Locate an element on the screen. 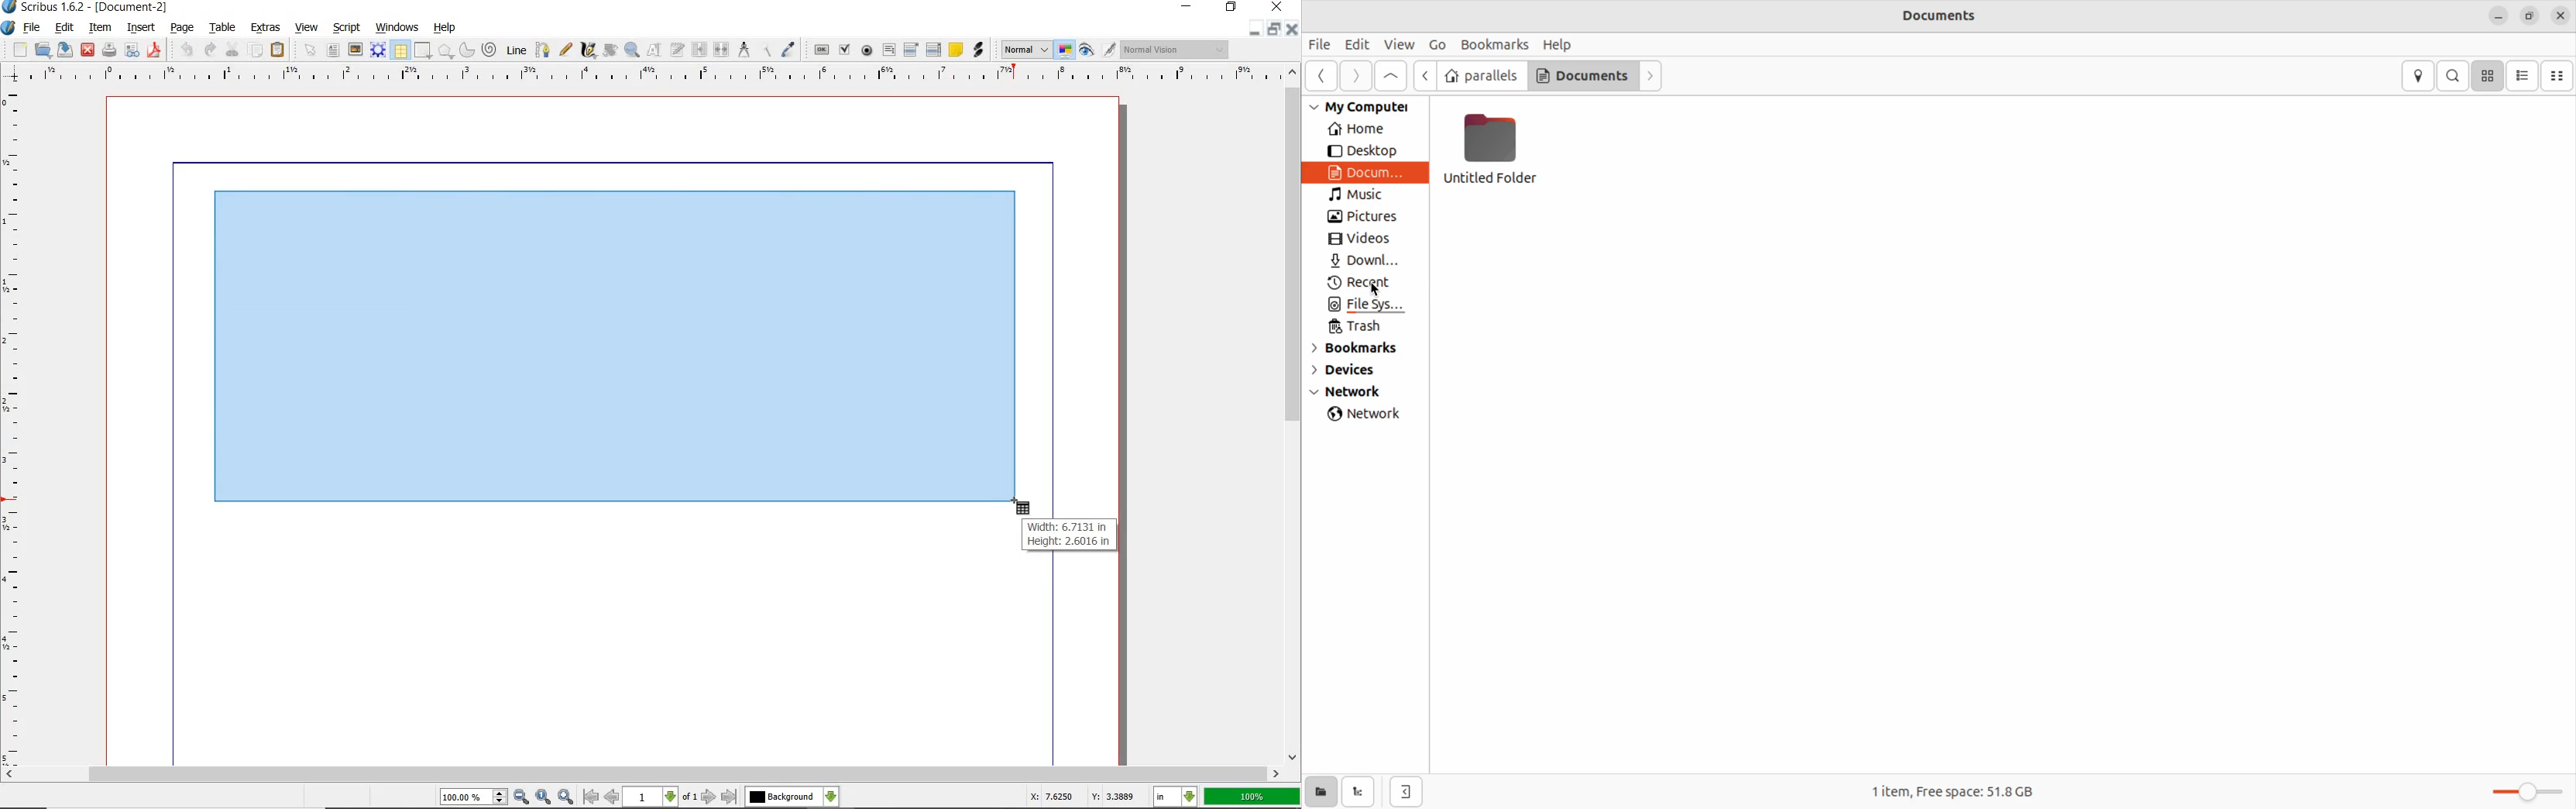 The image size is (2576, 812). go to previous page is located at coordinates (613, 798).